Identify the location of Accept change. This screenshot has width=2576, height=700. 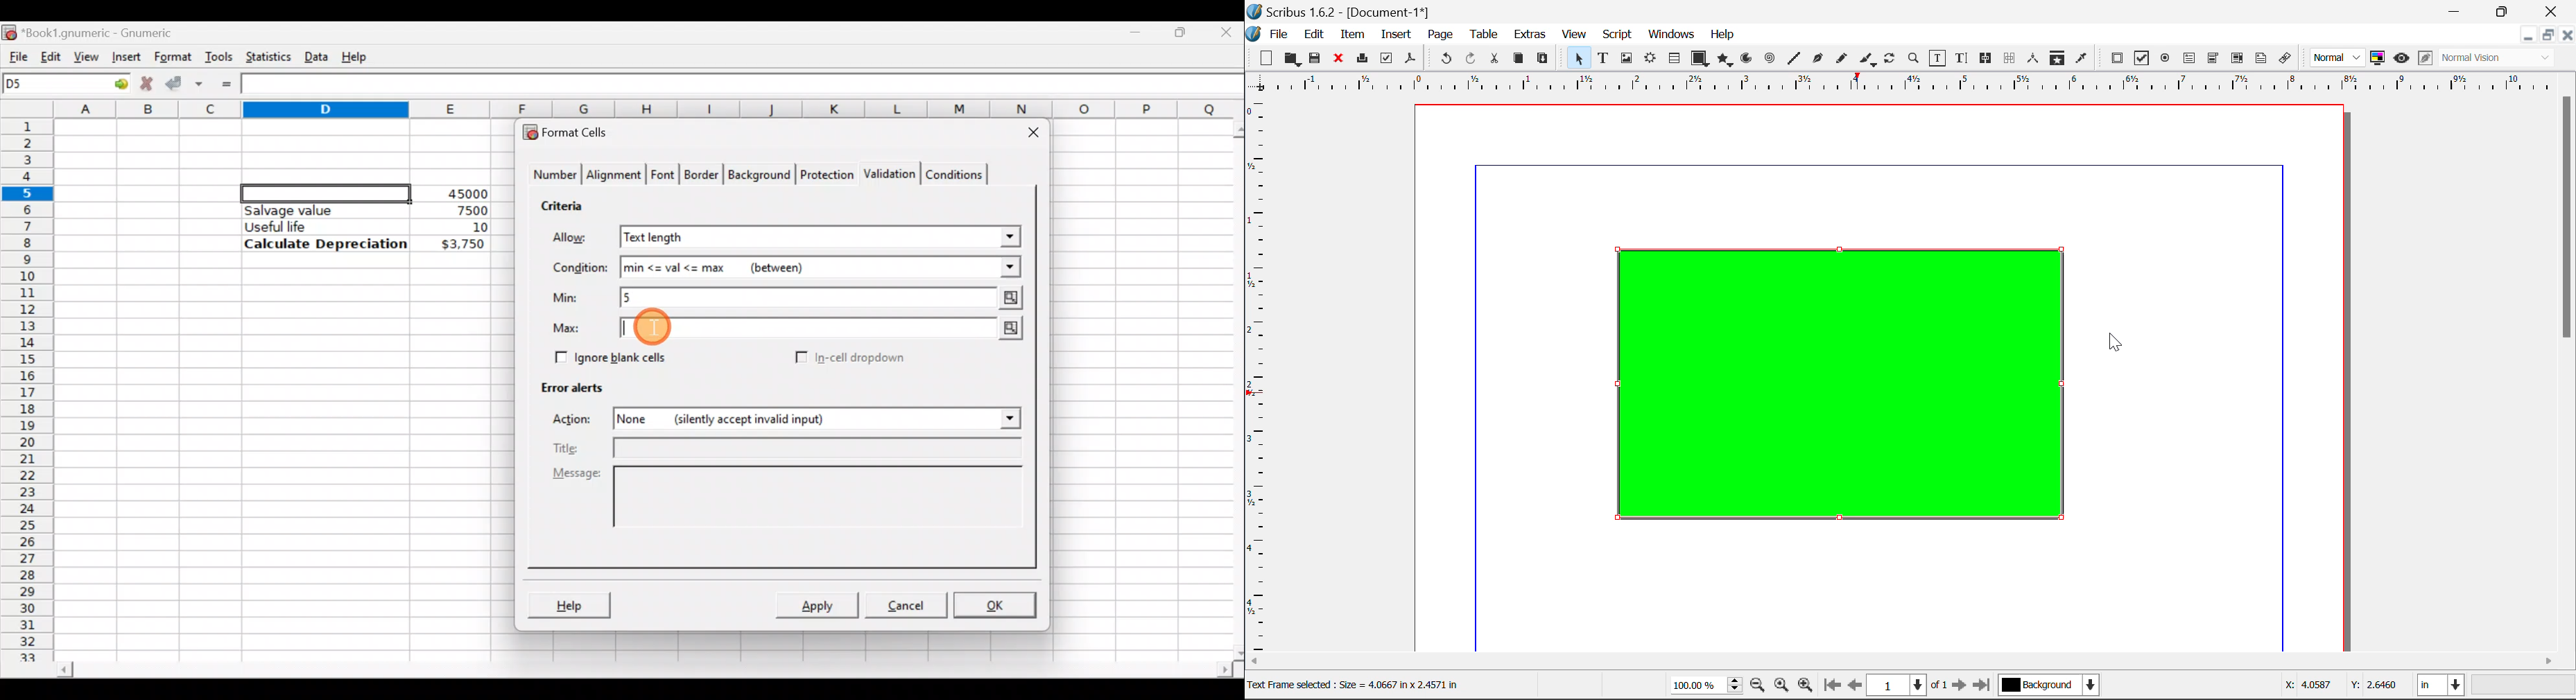
(184, 82).